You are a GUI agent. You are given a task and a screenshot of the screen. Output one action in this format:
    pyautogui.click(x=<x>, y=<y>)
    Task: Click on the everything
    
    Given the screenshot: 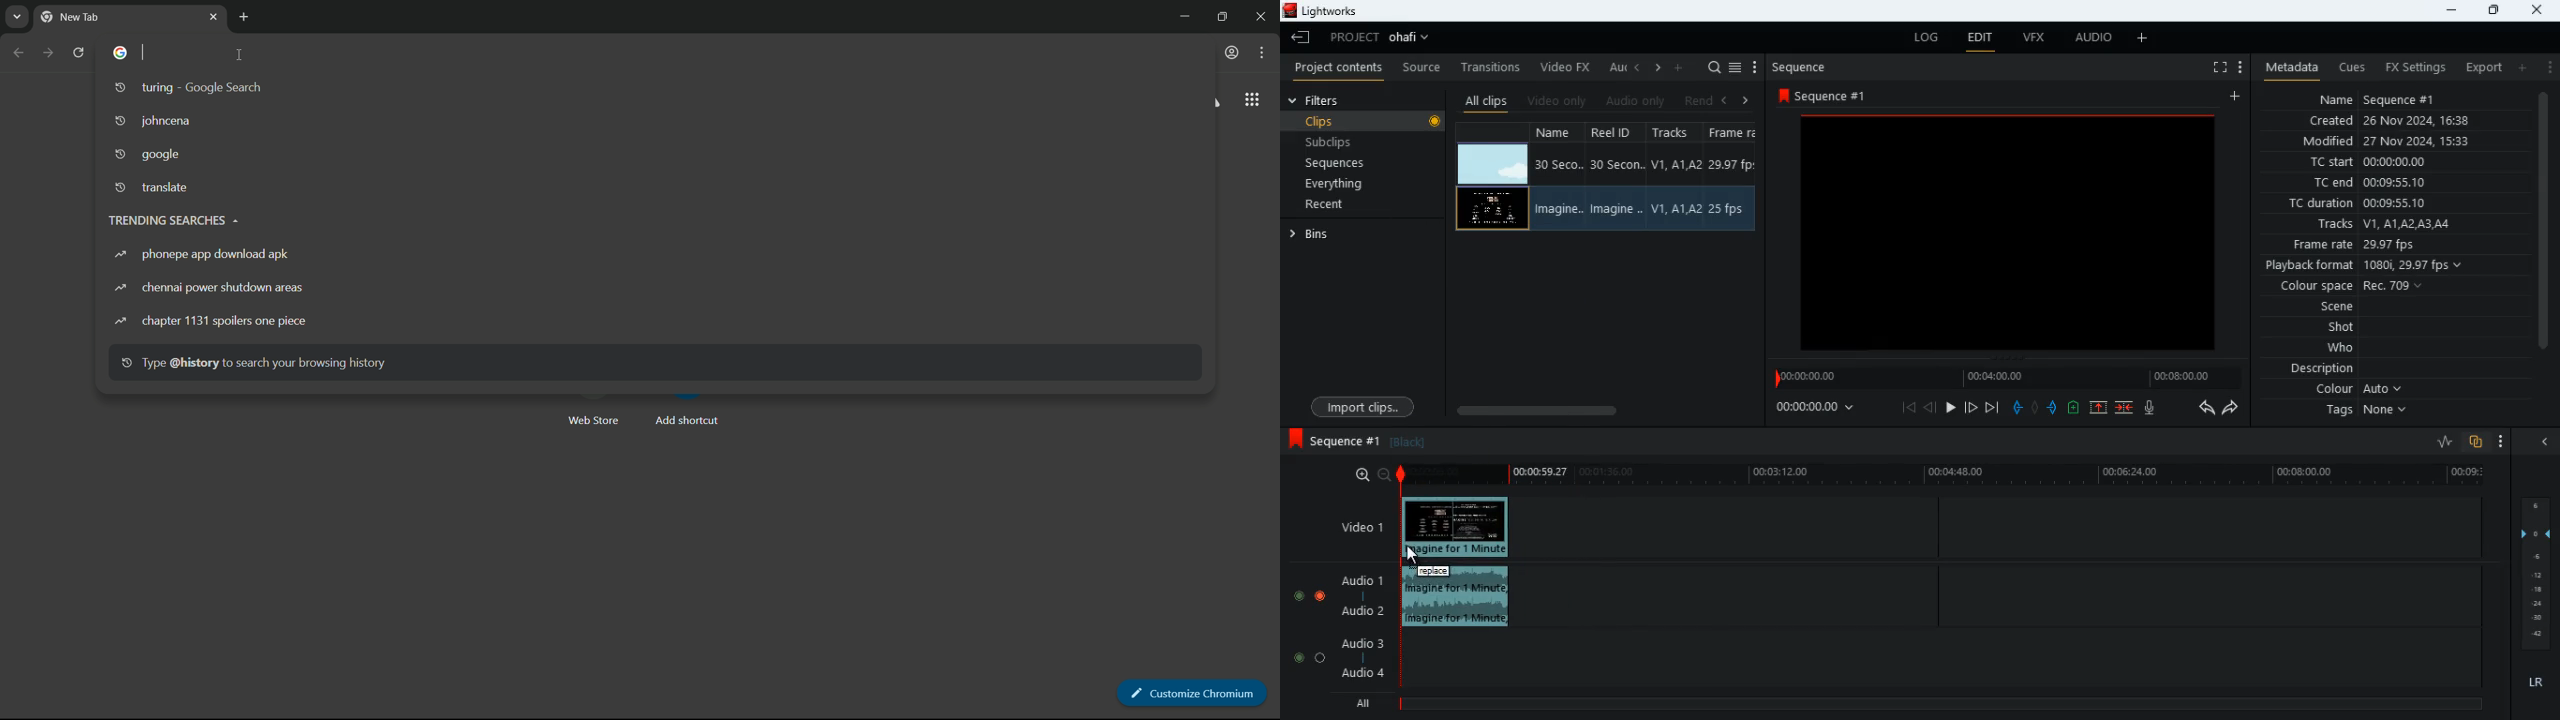 What is the action you would take?
    pyautogui.click(x=1356, y=183)
    